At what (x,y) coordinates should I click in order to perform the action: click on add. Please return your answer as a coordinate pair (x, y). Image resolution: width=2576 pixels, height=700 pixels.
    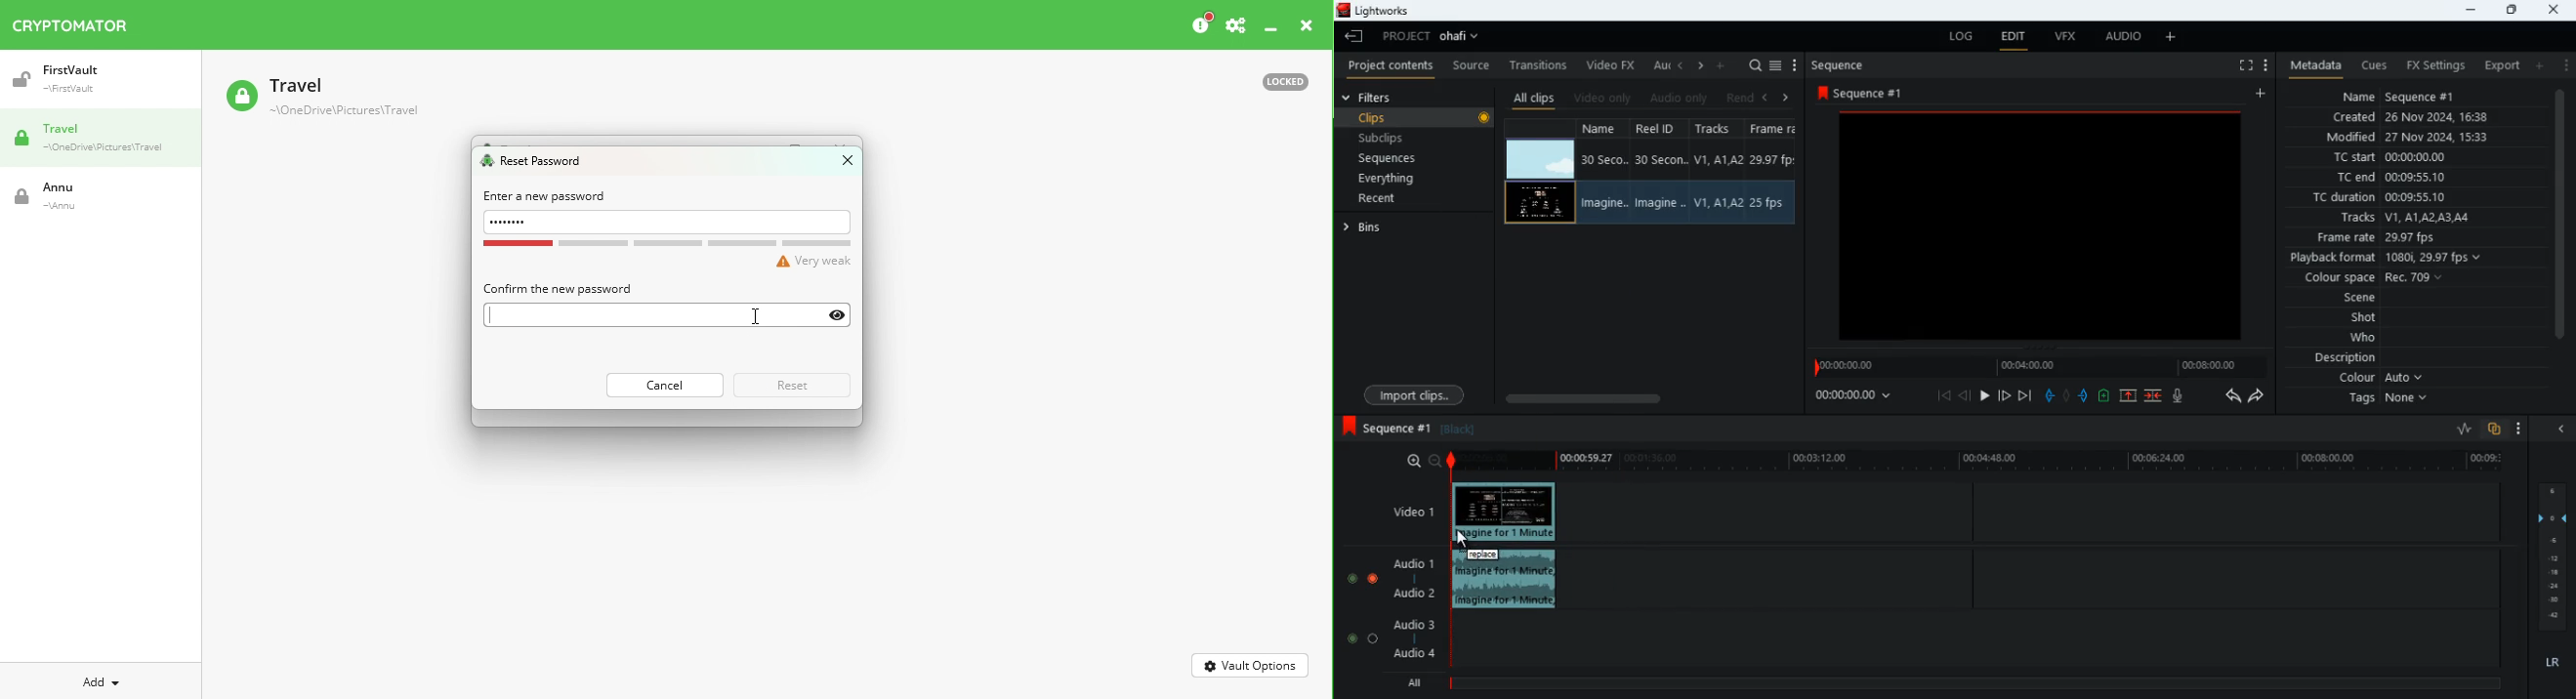
    Looking at the image, I should click on (2172, 38).